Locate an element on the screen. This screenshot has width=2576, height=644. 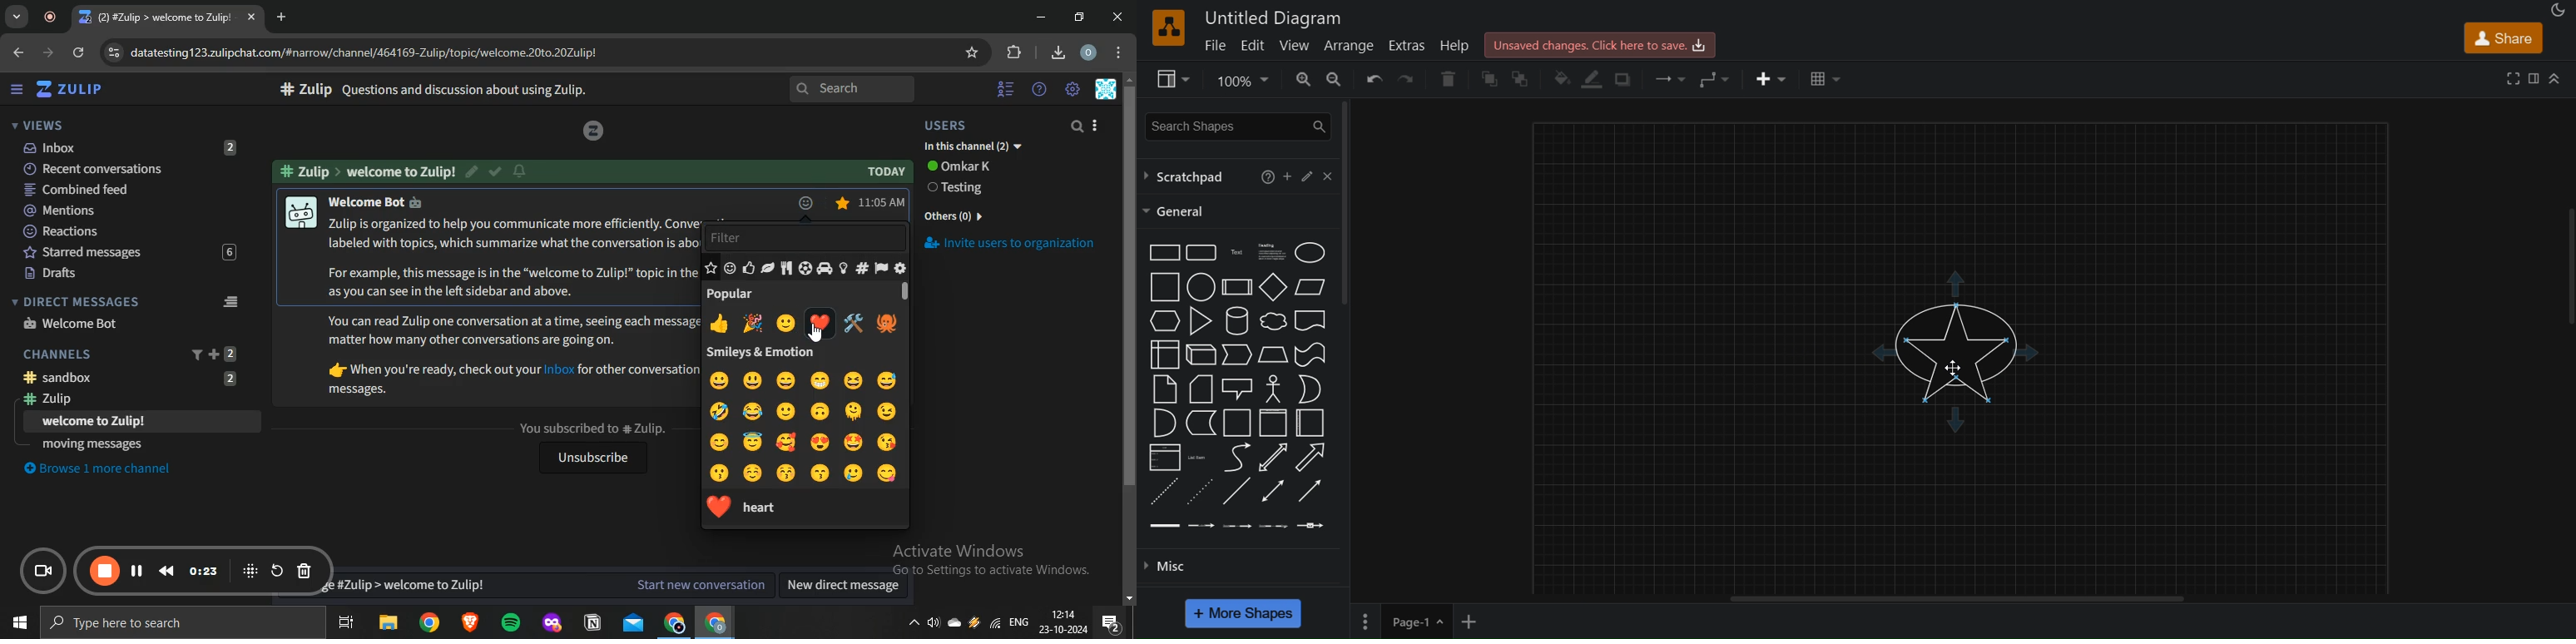
fill color is located at coordinates (1561, 80).